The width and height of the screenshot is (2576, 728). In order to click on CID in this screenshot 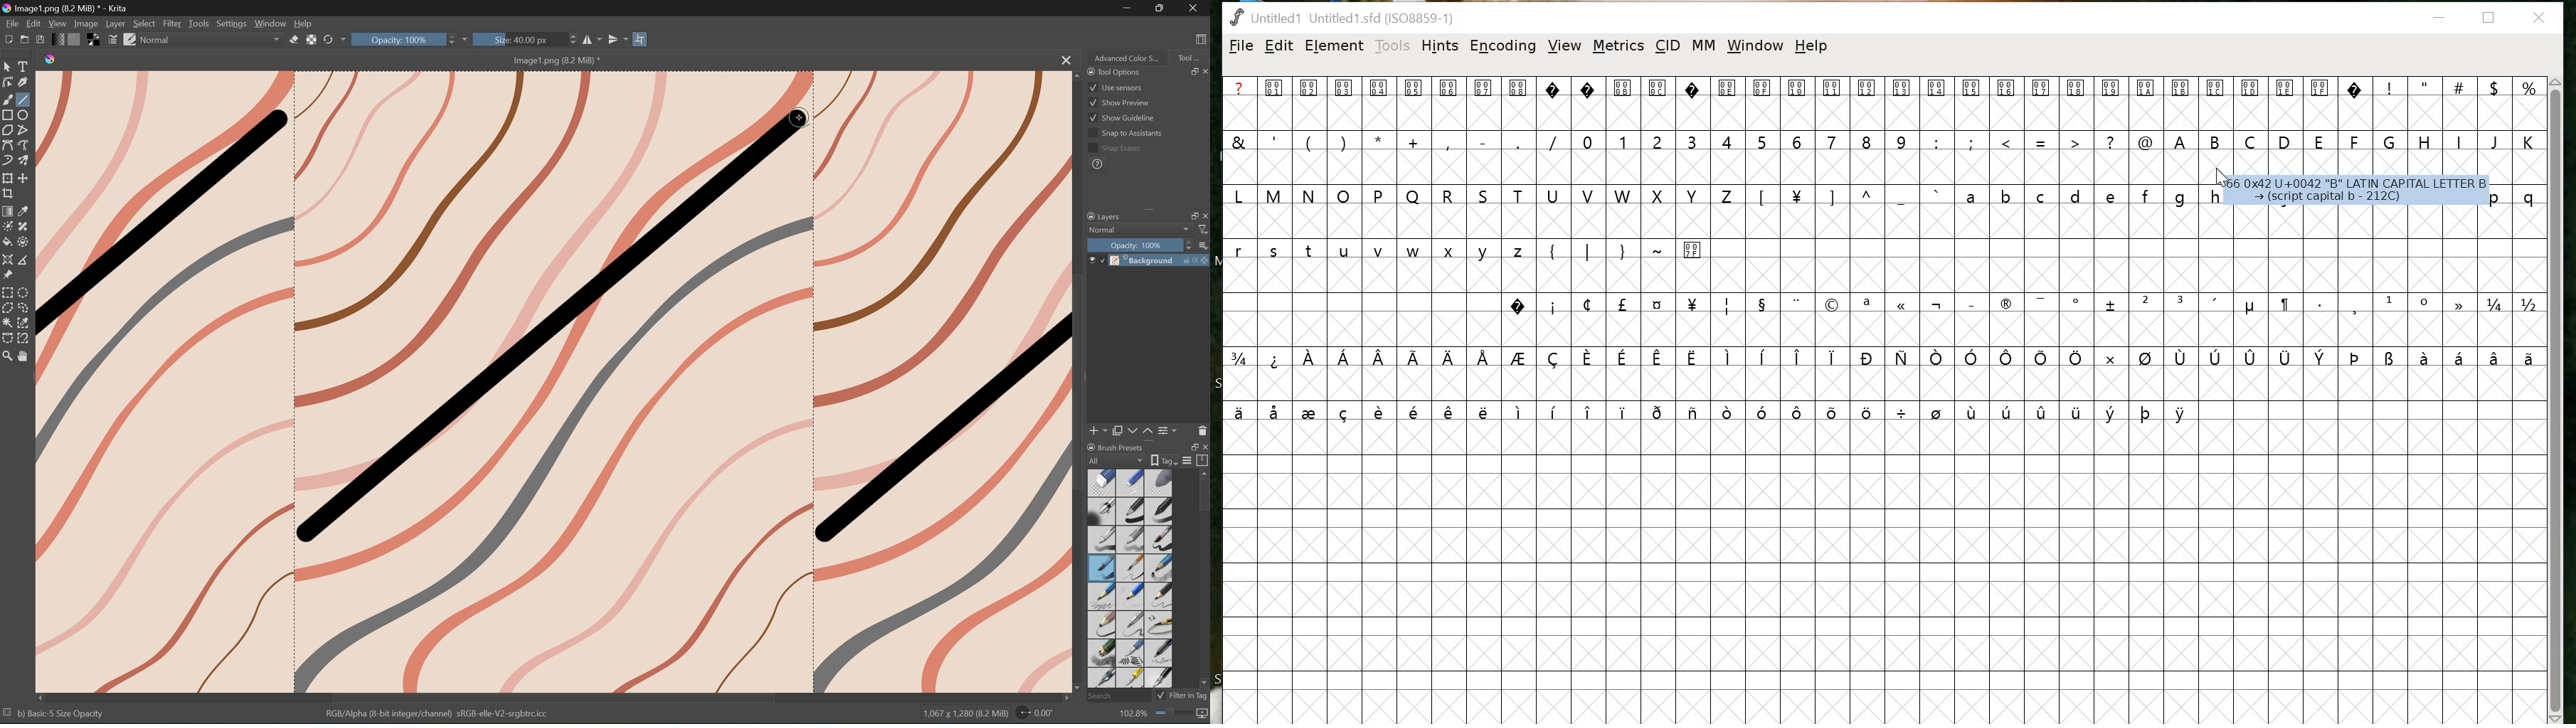, I will do `click(1667, 46)`.